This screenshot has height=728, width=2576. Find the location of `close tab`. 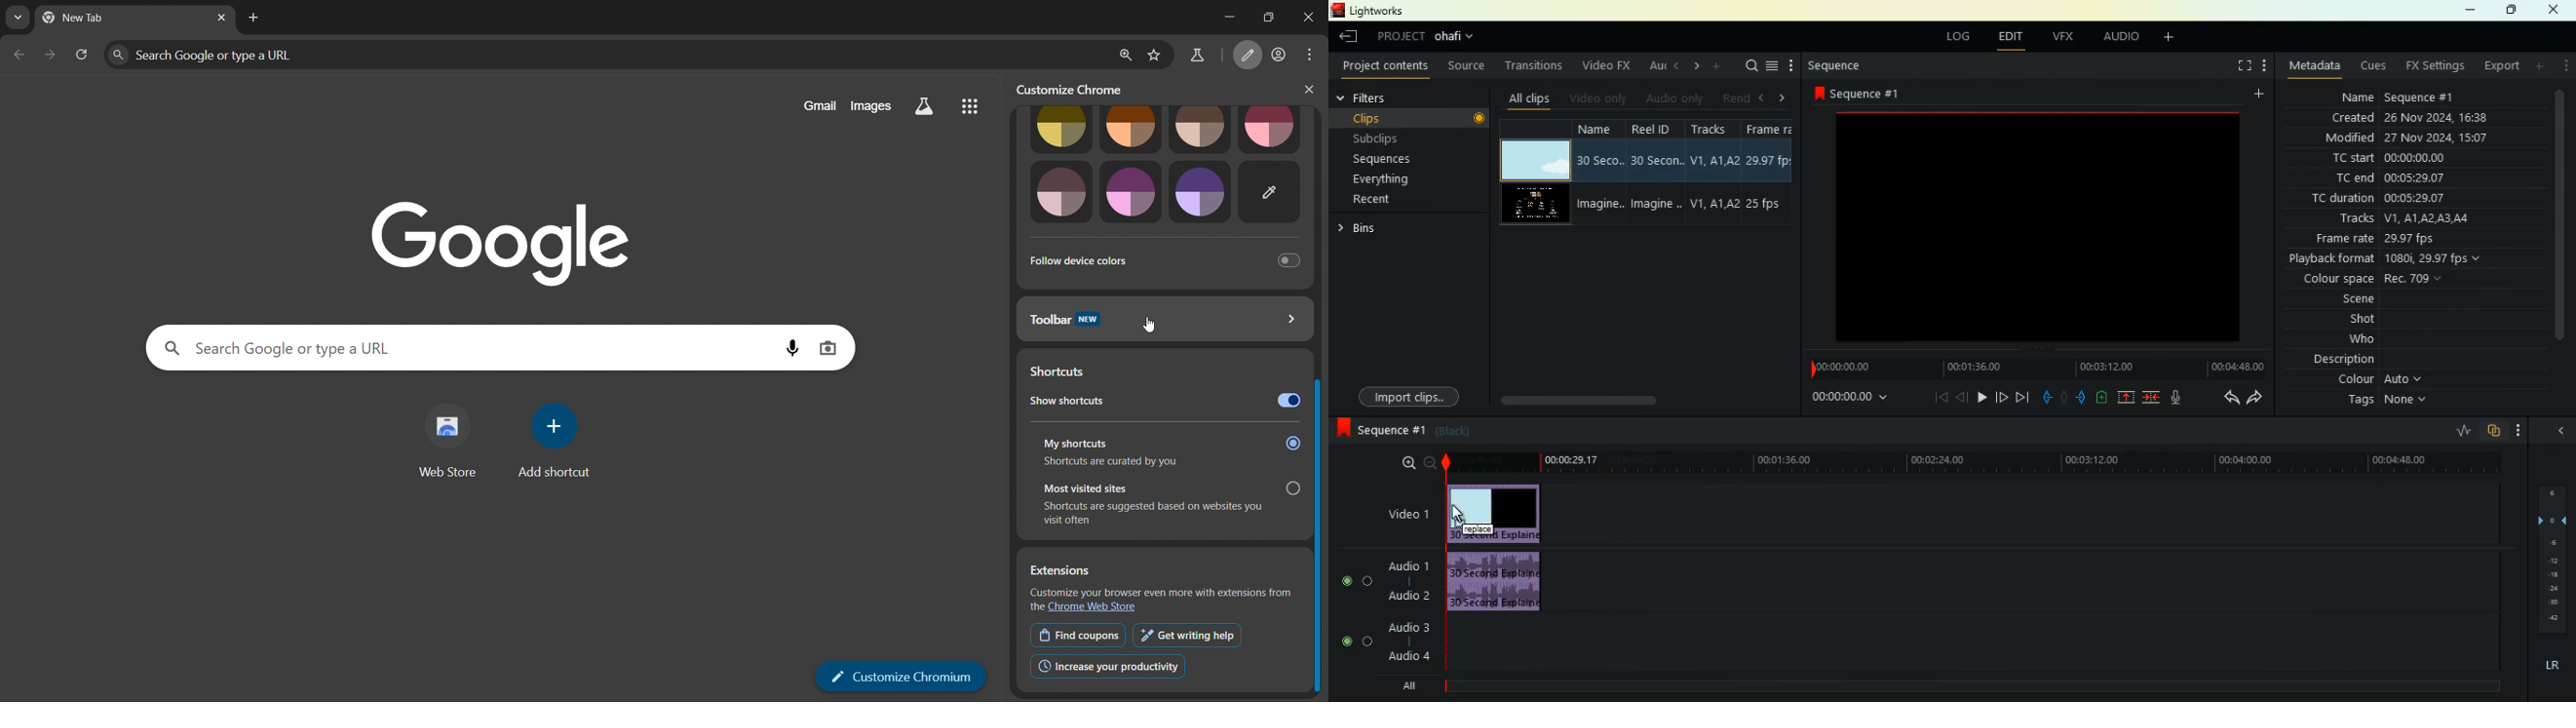

close tab is located at coordinates (221, 17).